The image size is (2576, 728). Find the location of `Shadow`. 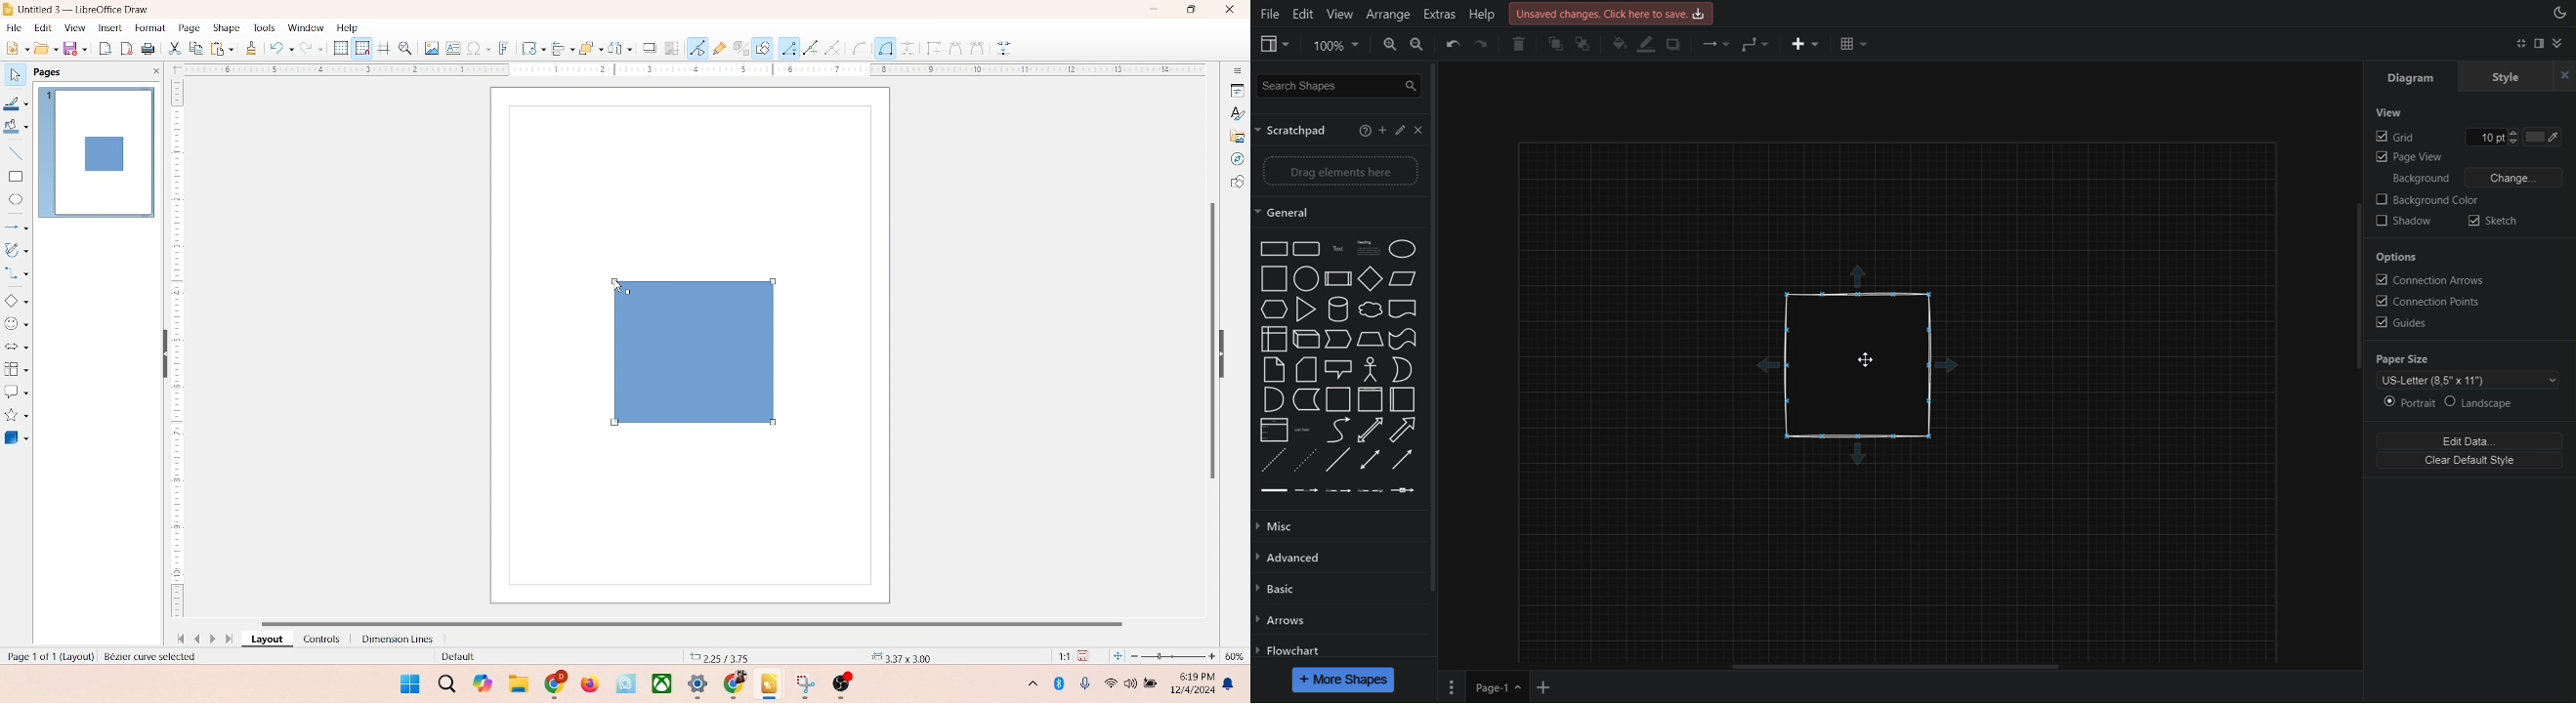

Shadow is located at coordinates (1677, 45).